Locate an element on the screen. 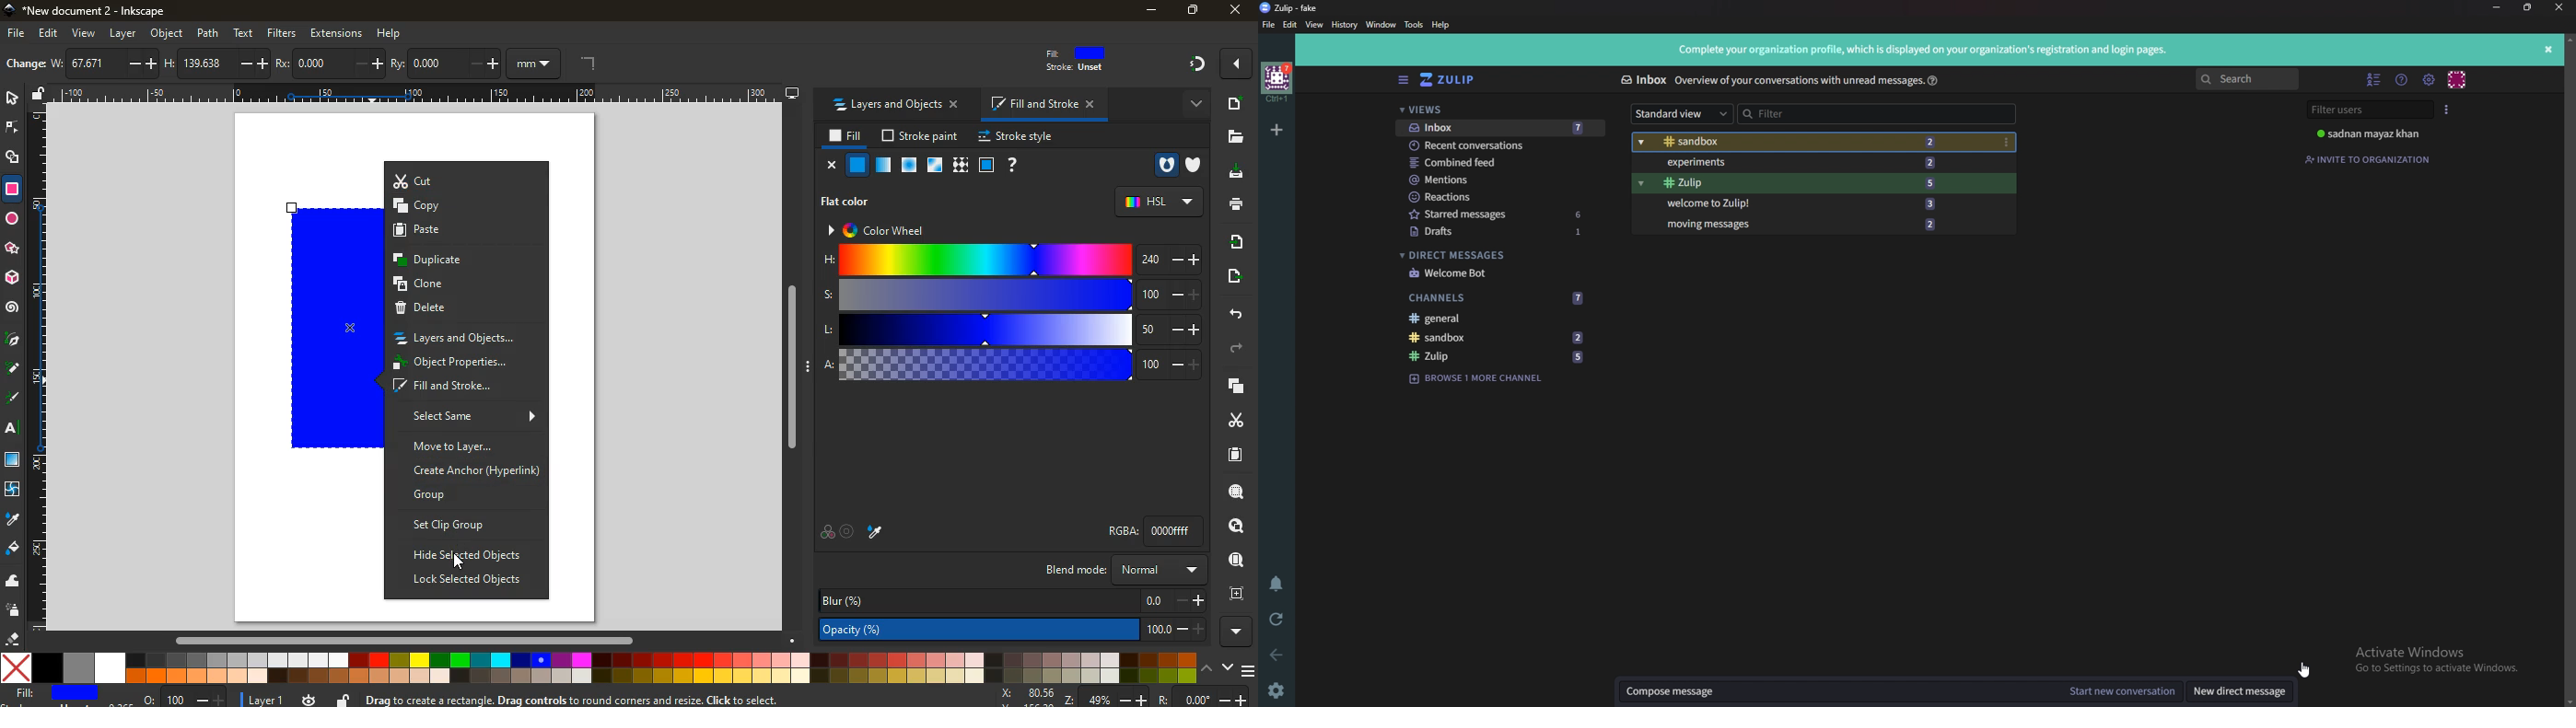 This screenshot has width=2576, height=728. rectangle tool is located at coordinates (14, 191).